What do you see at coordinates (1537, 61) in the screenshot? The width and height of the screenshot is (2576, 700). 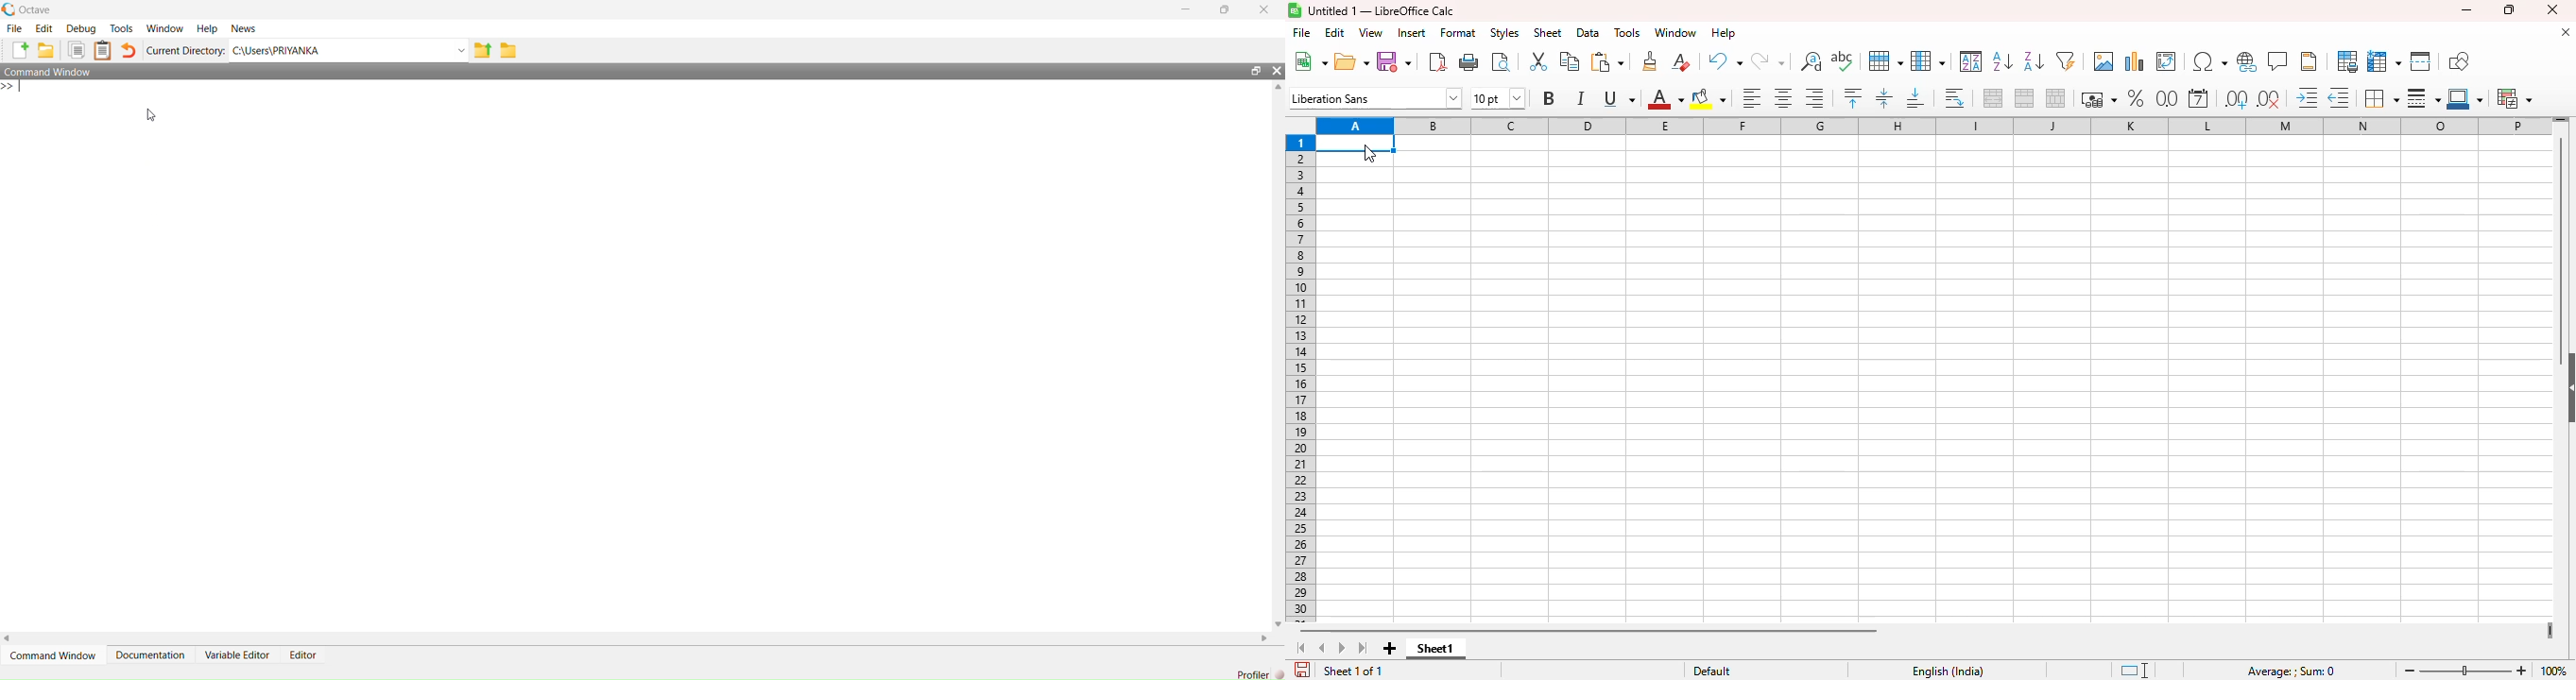 I see `cut` at bounding box center [1537, 61].